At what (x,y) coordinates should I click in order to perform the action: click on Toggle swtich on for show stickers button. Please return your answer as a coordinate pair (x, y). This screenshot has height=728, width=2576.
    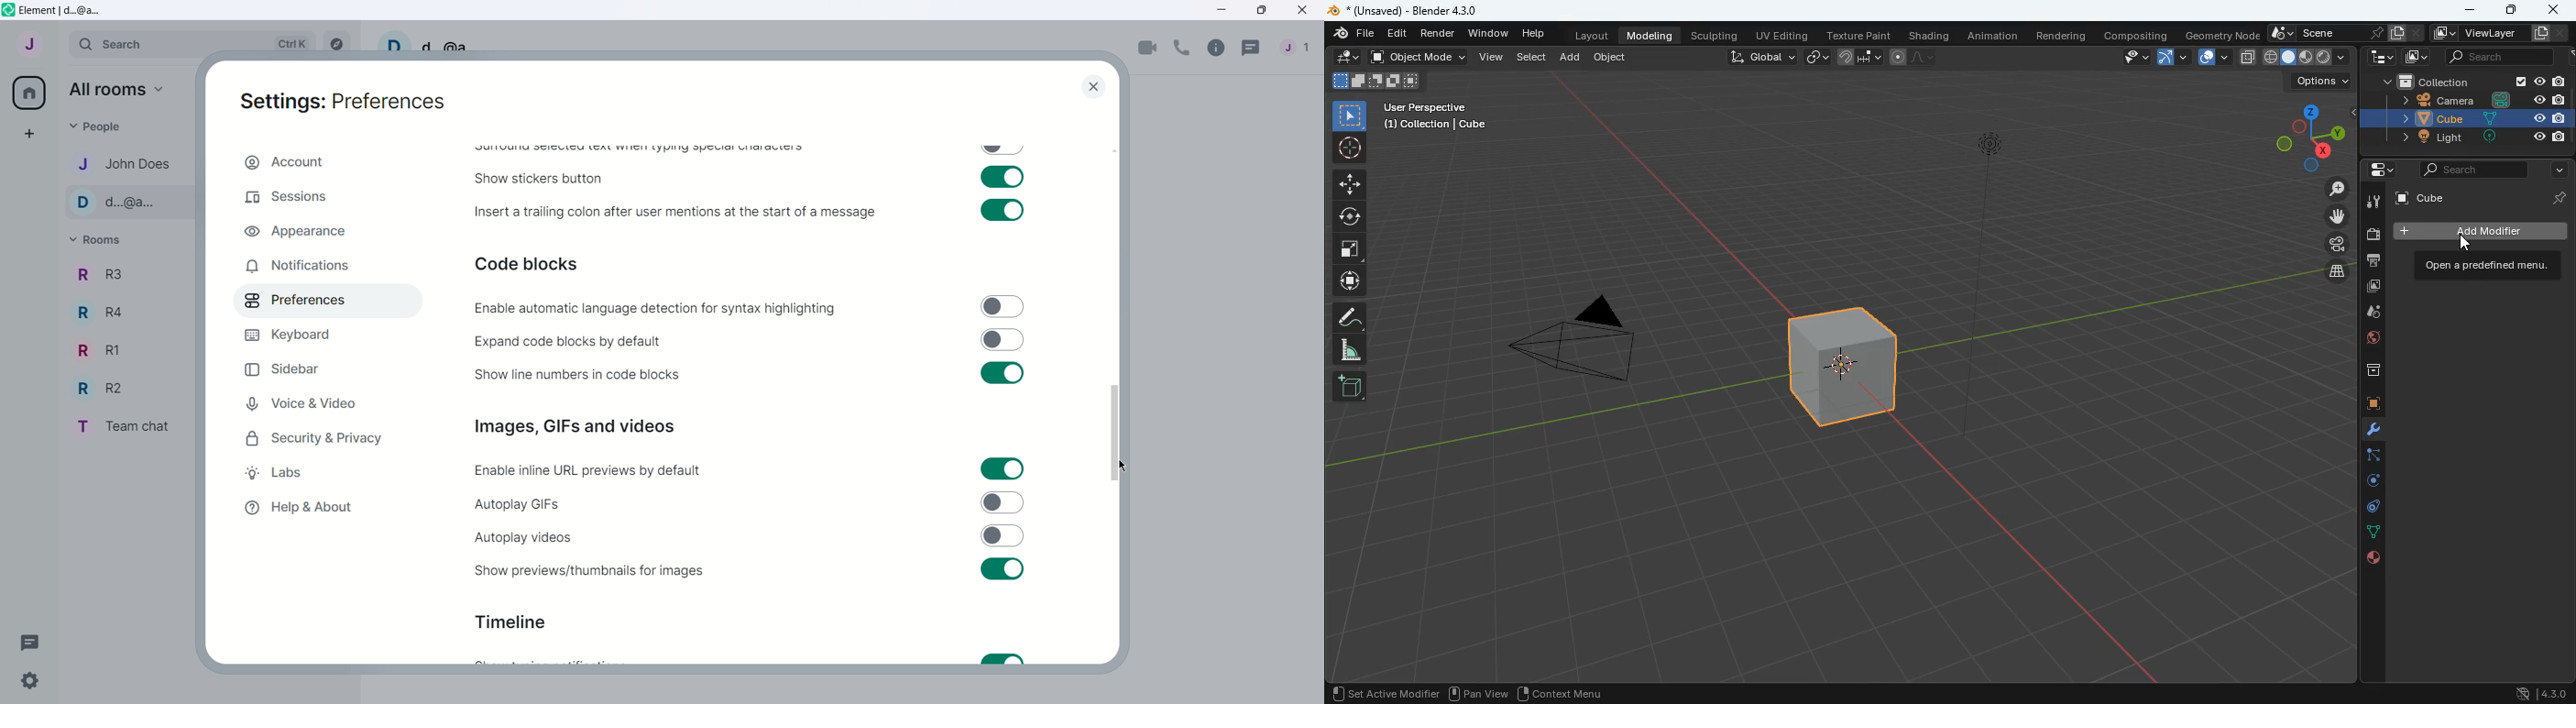
    Looking at the image, I should click on (1001, 177).